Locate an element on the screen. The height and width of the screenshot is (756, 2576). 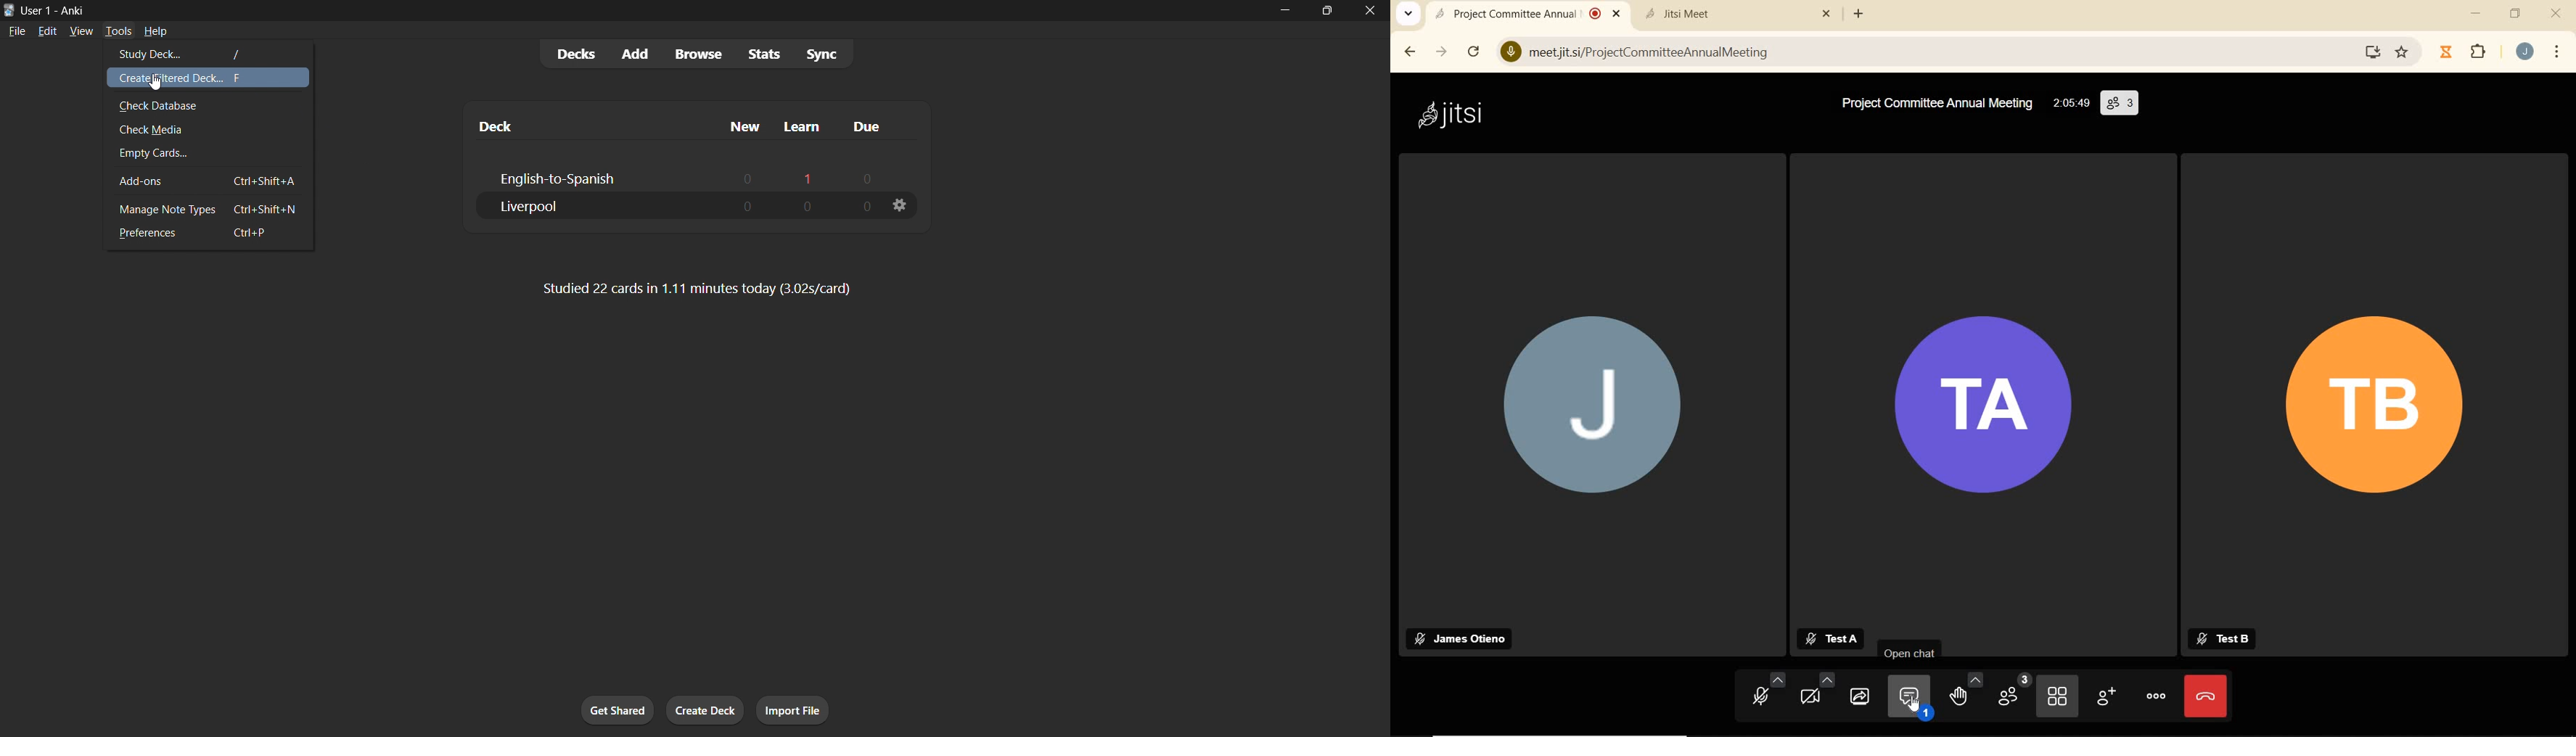
0 is located at coordinates (807, 206).